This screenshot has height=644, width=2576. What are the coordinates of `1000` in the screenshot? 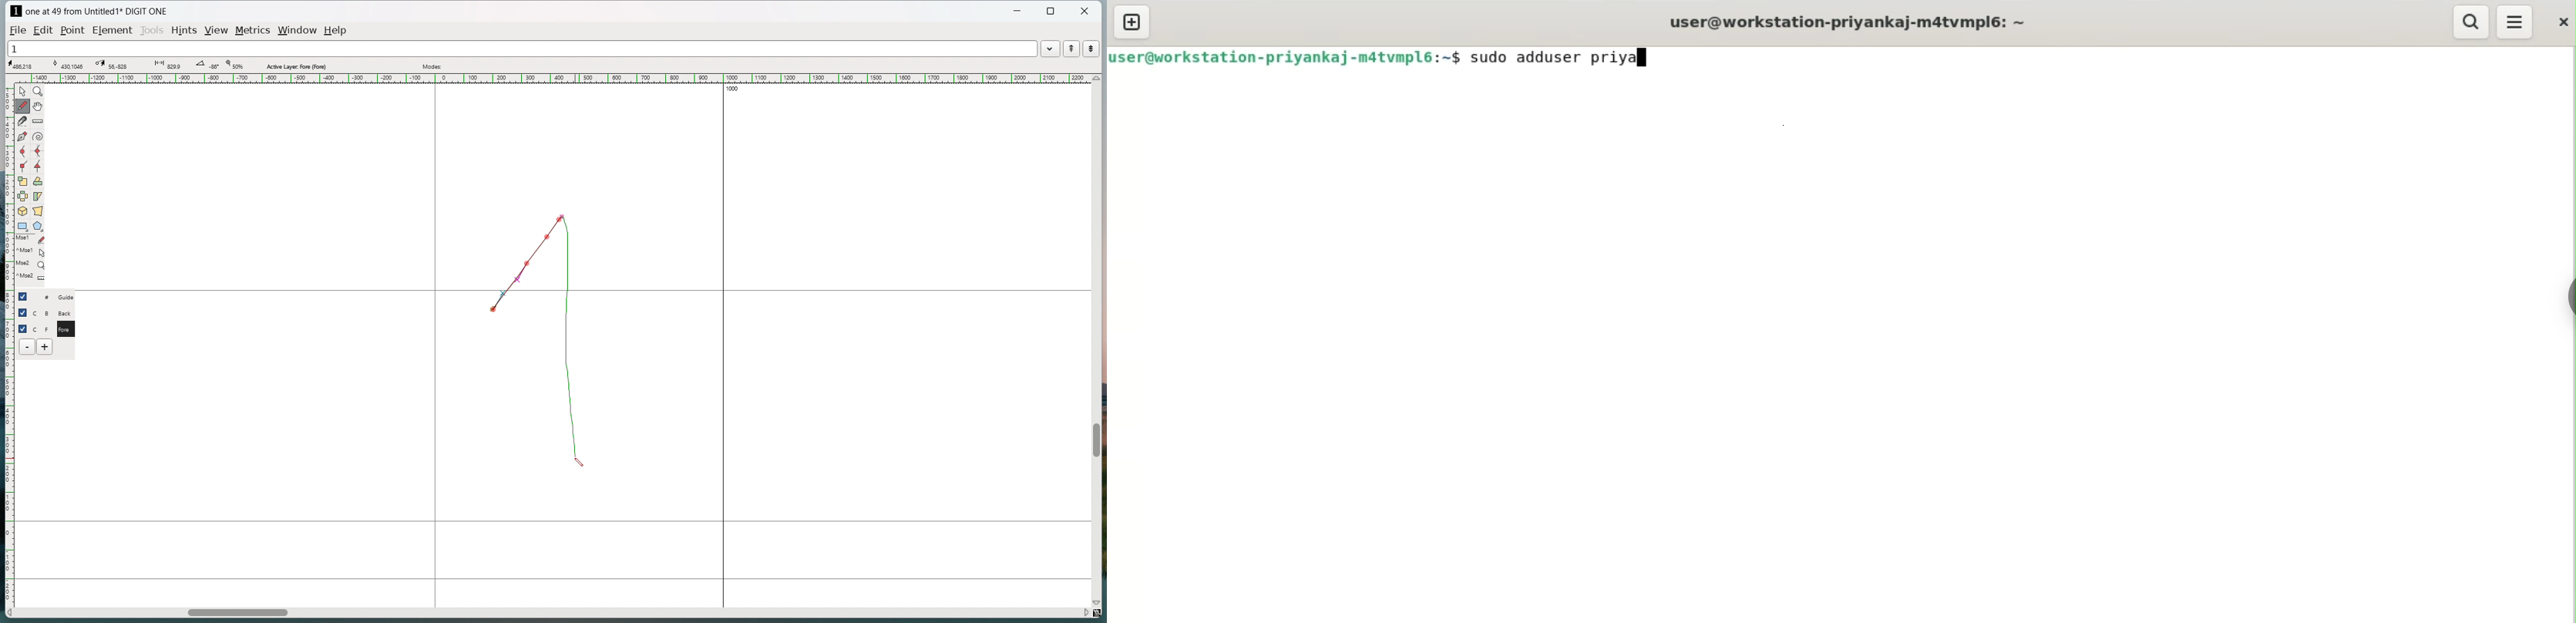 It's located at (738, 90).